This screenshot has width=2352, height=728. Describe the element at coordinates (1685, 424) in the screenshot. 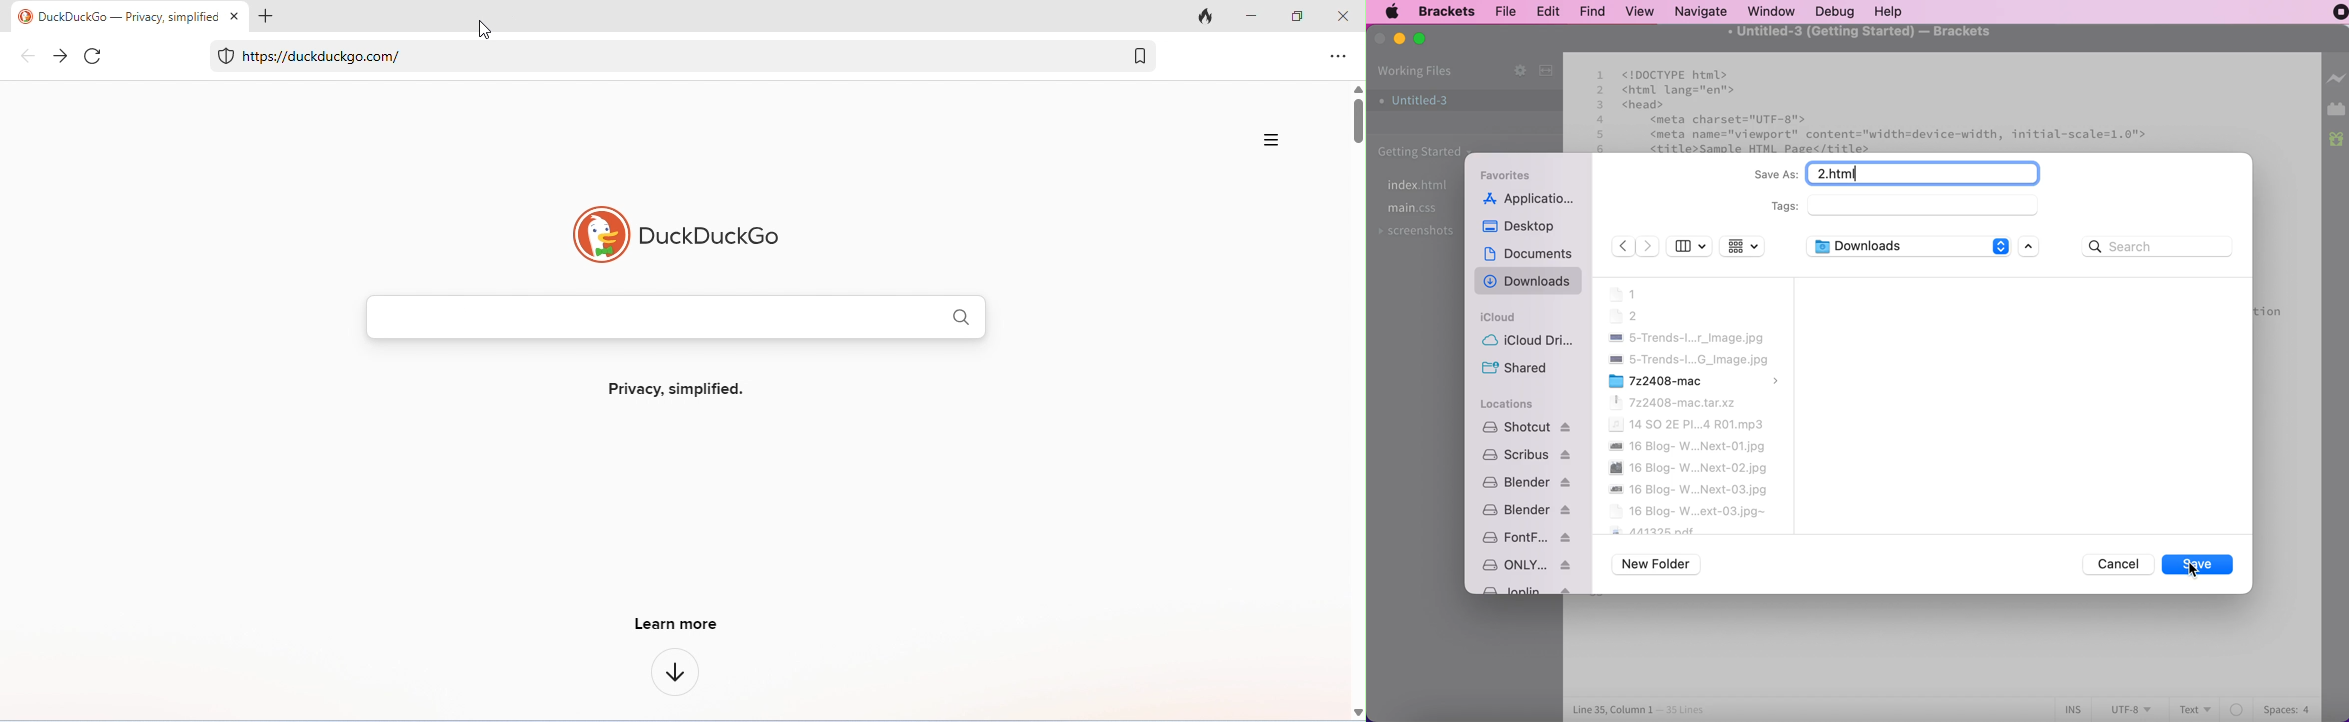

I see `14 SO 2E PI...4 R01.mp3` at that location.